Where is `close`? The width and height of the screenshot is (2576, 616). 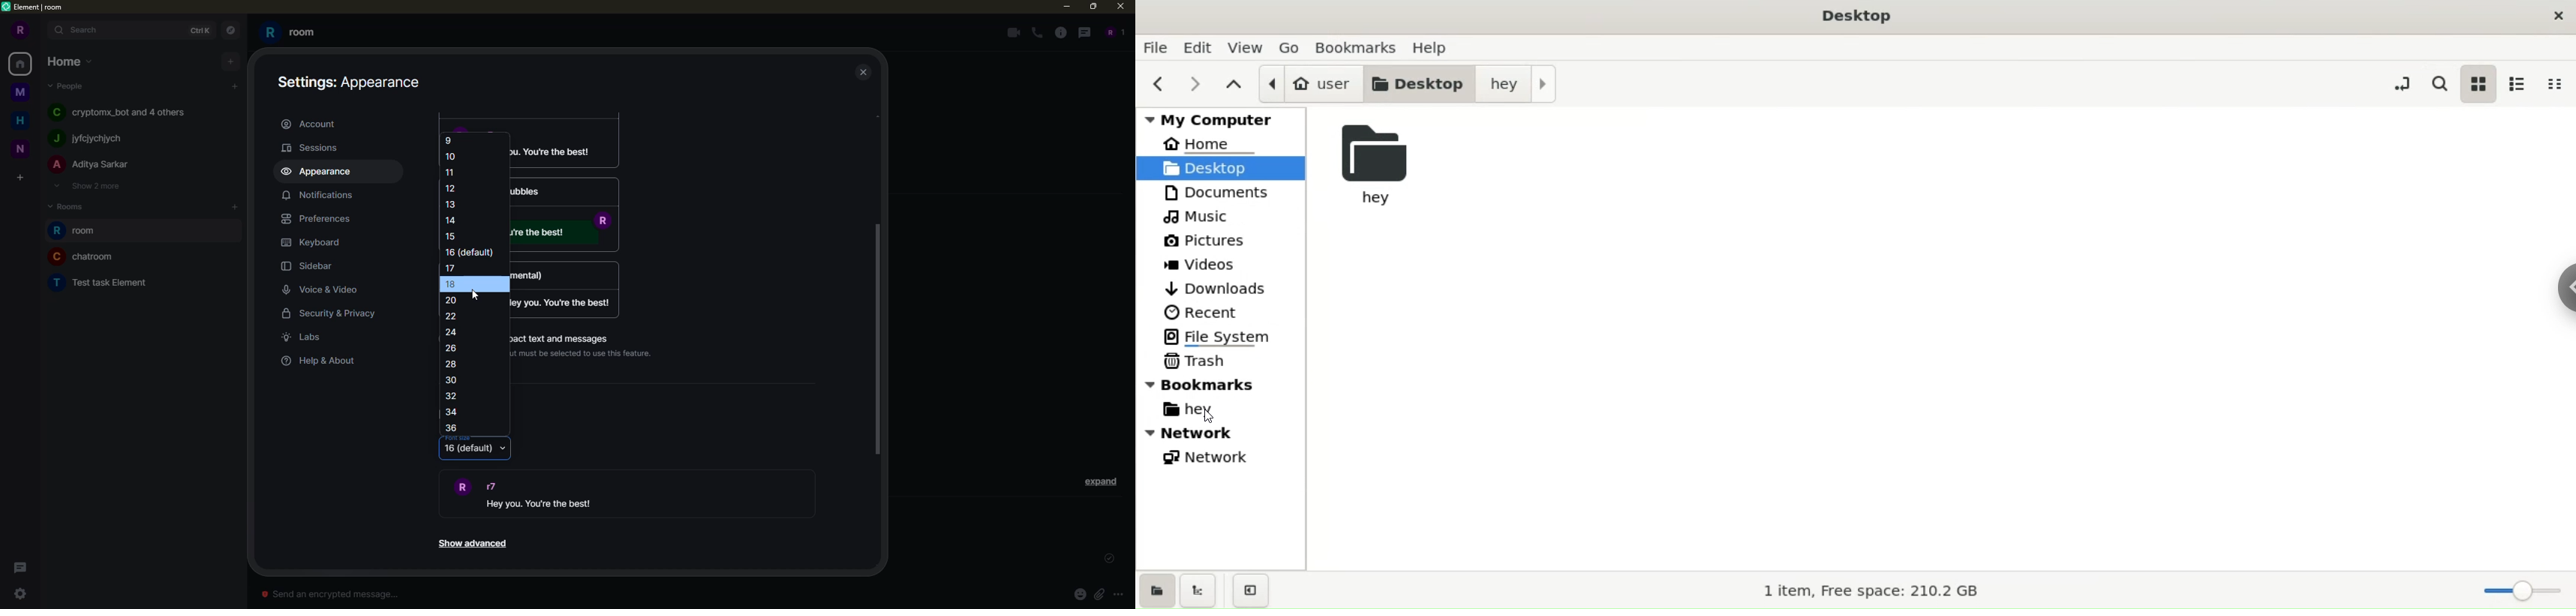
close is located at coordinates (865, 73).